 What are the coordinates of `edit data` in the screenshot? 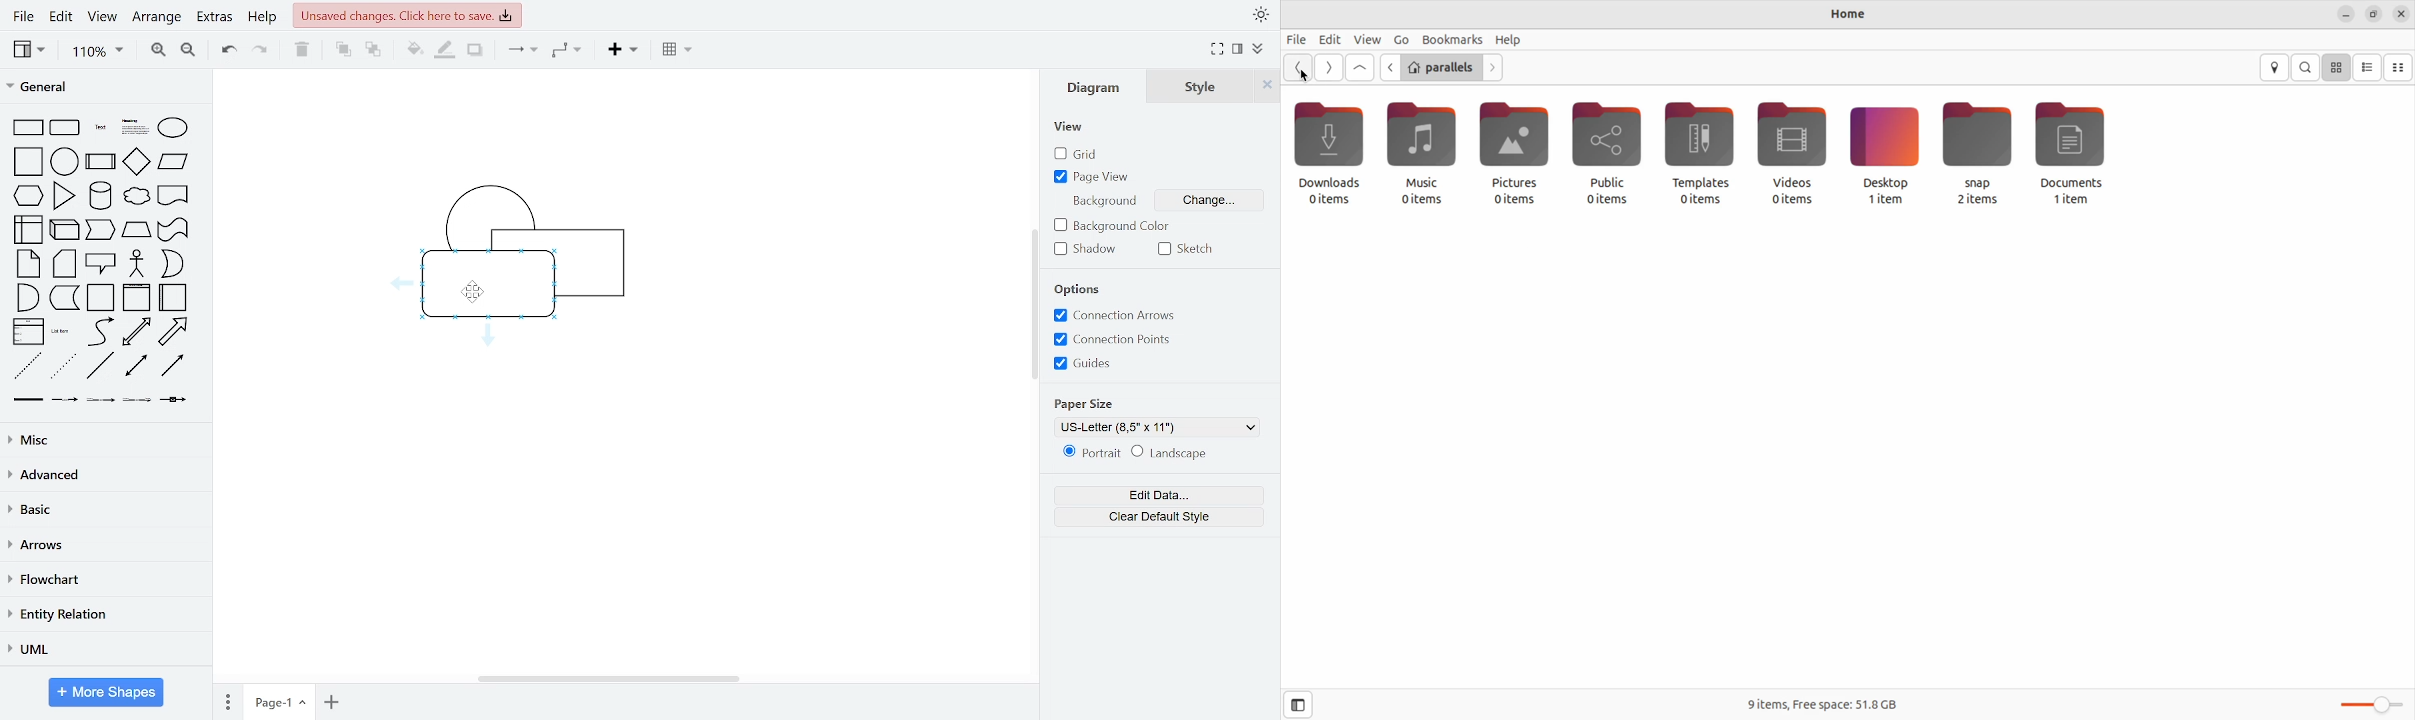 It's located at (1154, 496).